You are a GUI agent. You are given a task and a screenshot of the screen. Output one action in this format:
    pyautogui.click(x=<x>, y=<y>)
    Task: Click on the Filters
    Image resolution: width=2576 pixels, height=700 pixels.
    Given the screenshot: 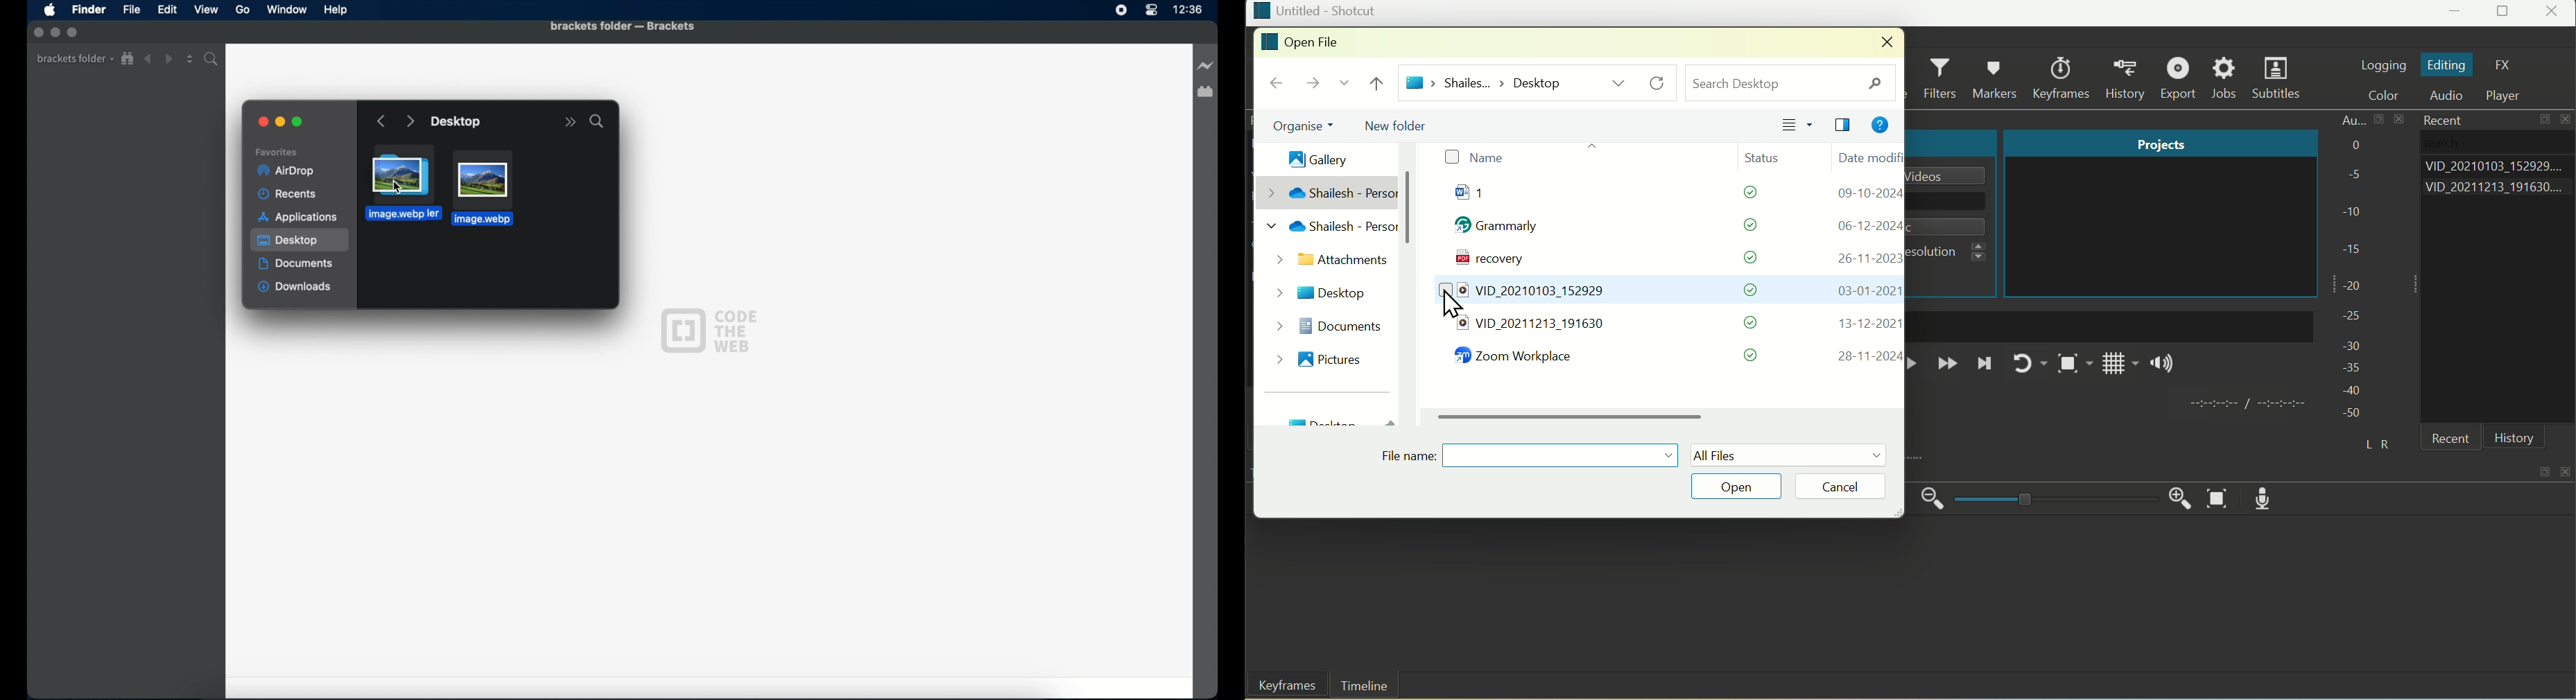 What is the action you would take?
    pyautogui.click(x=1942, y=79)
    